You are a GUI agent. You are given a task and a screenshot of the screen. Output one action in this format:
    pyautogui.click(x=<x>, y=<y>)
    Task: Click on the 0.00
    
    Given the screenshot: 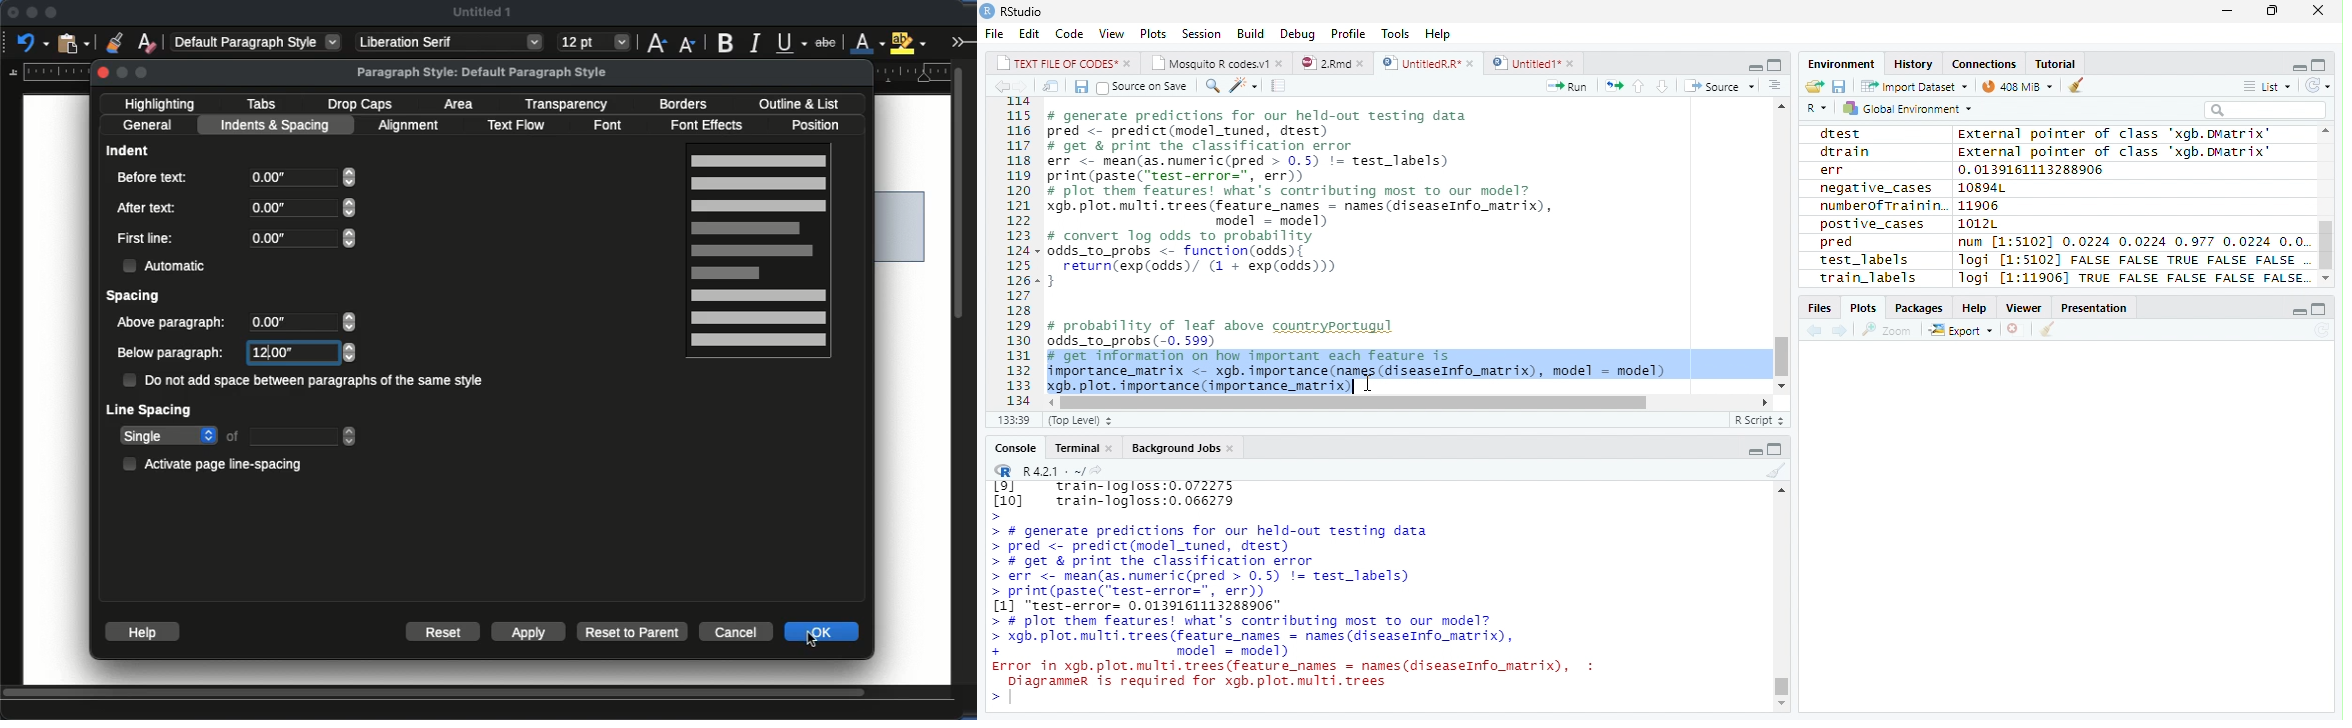 What is the action you would take?
    pyautogui.click(x=306, y=324)
    